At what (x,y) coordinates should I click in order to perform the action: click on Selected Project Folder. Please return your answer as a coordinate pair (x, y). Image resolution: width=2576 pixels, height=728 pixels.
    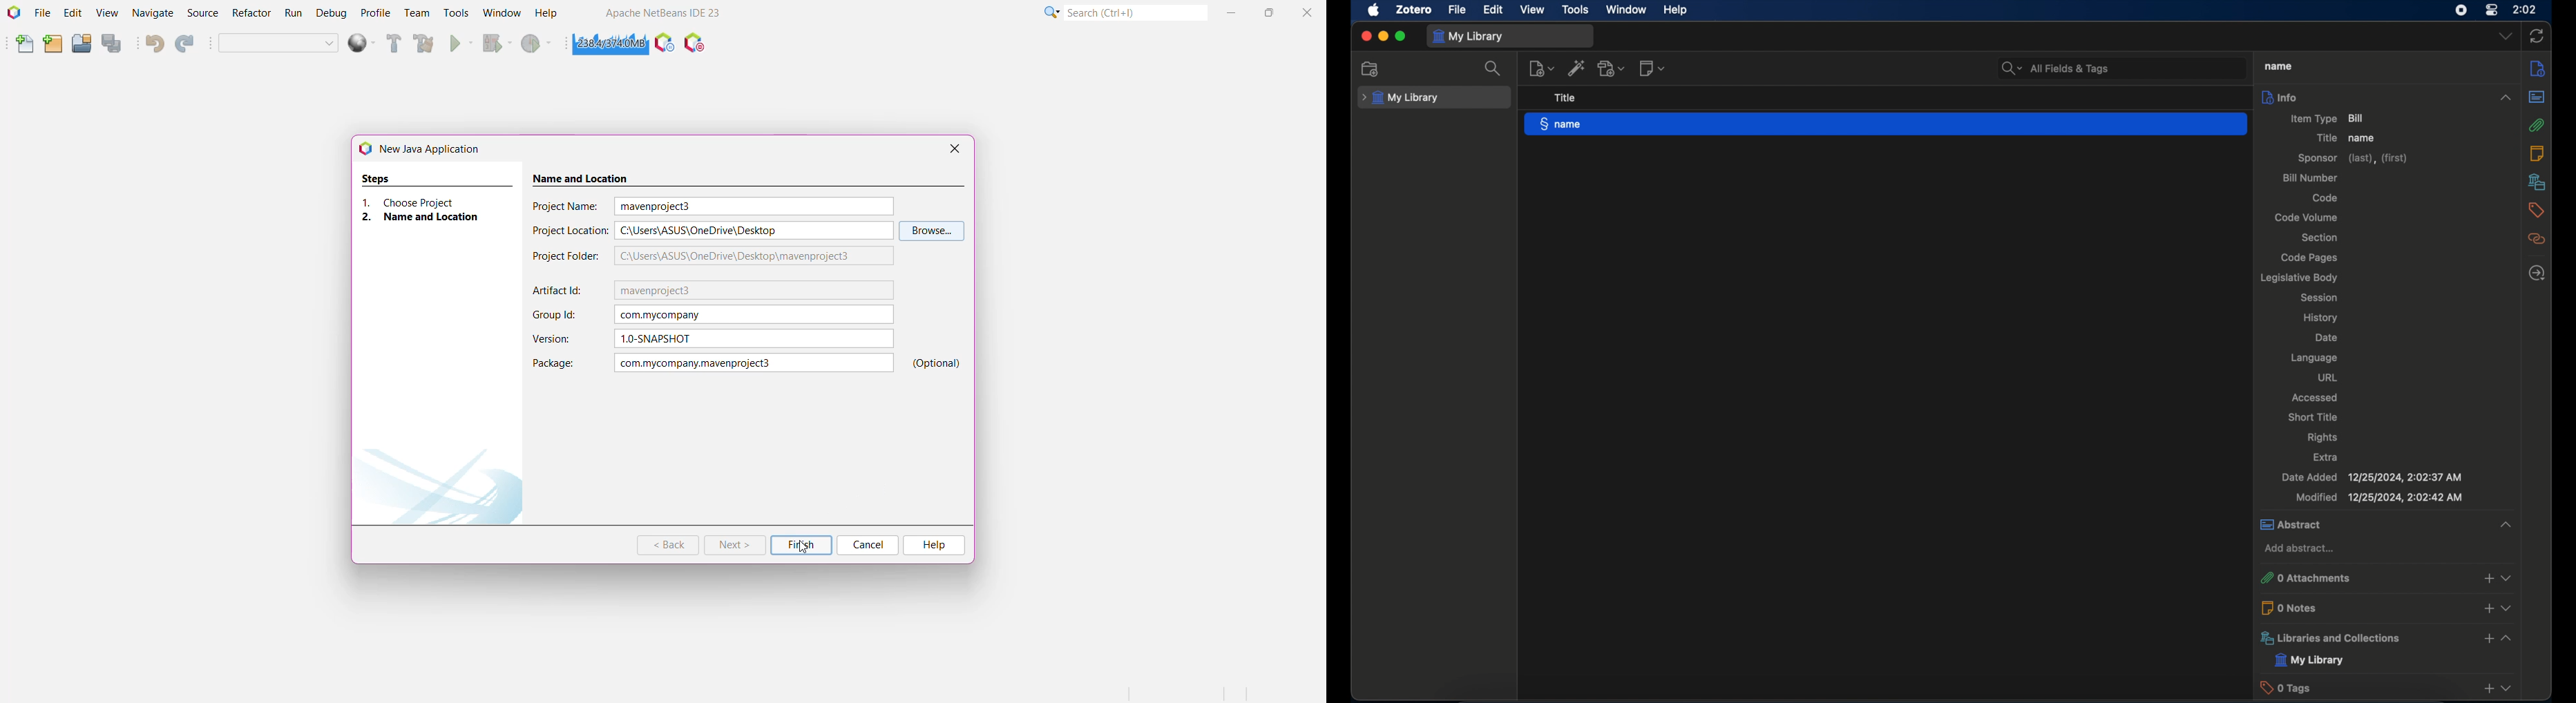
    Looking at the image, I should click on (754, 256).